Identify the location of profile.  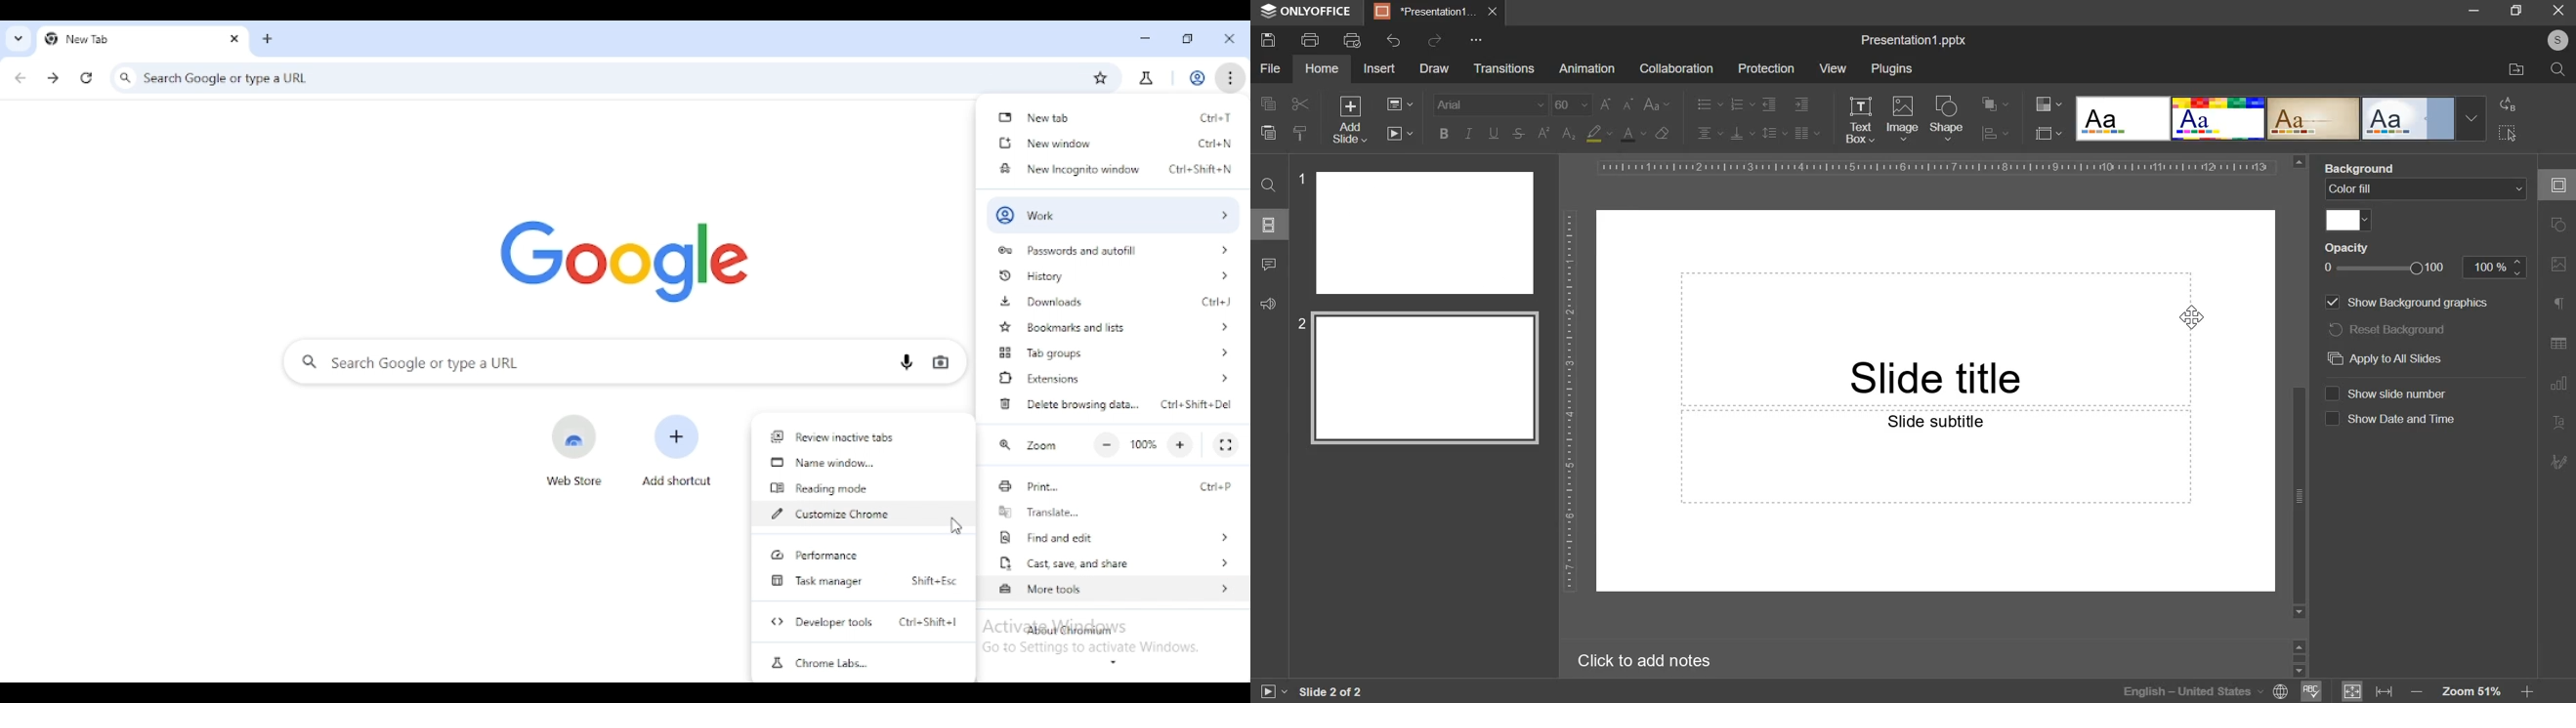
(1198, 78).